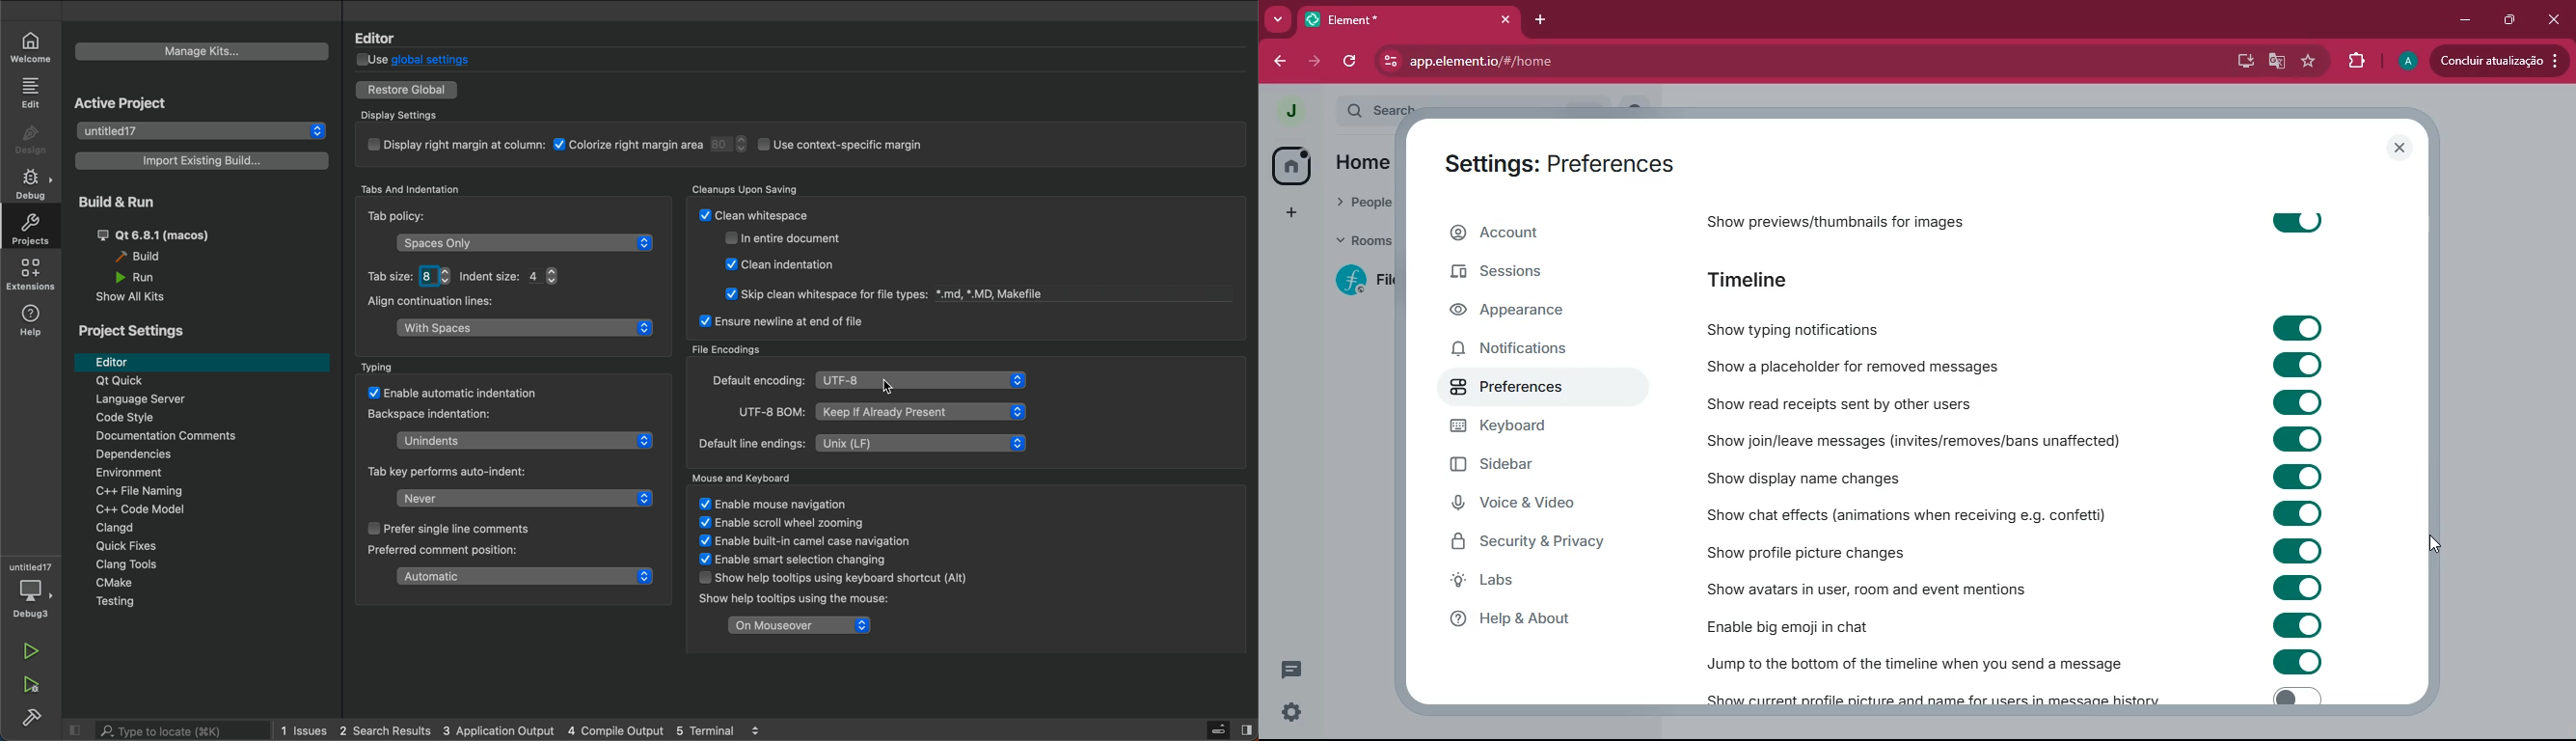  What do you see at coordinates (1850, 549) in the screenshot?
I see `show profile picture changes` at bounding box center [1850, 549].